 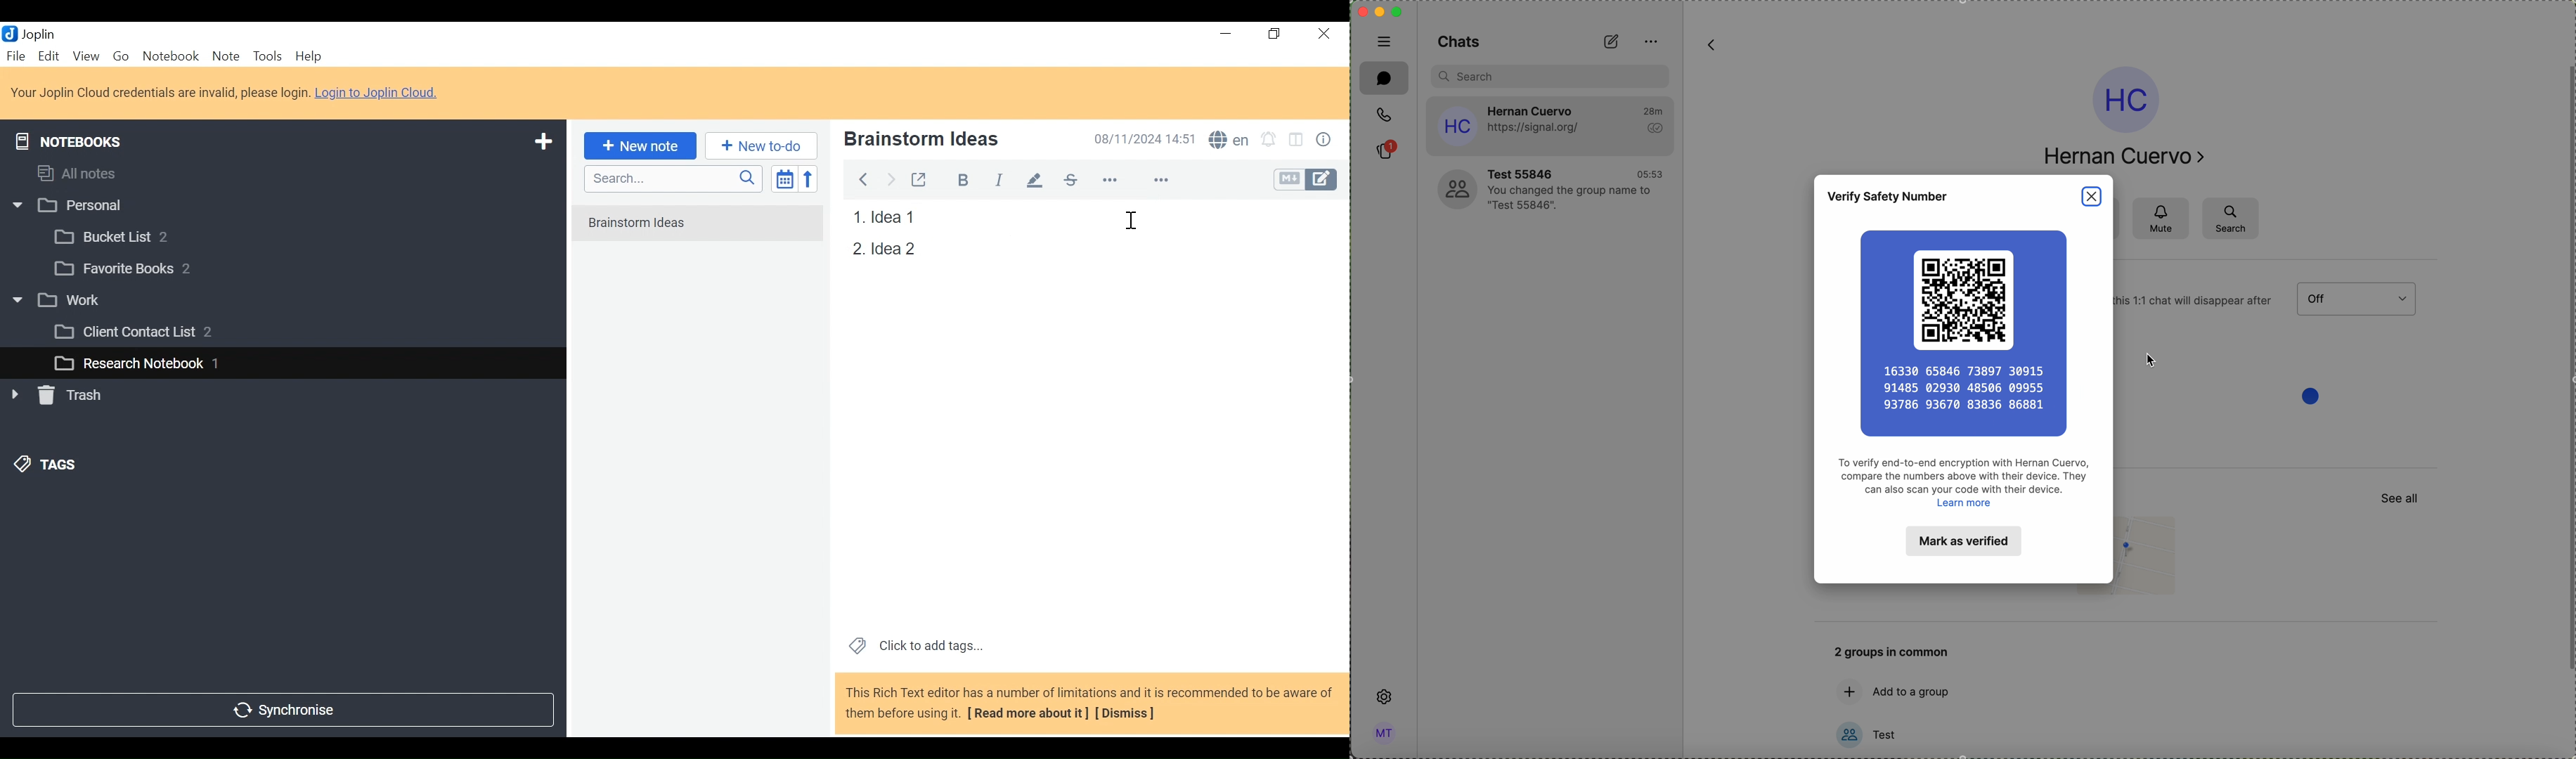 What do you see at coordinates (957, 178) in the screenshot?
I see `Bold` at bounding box center [957, 178].